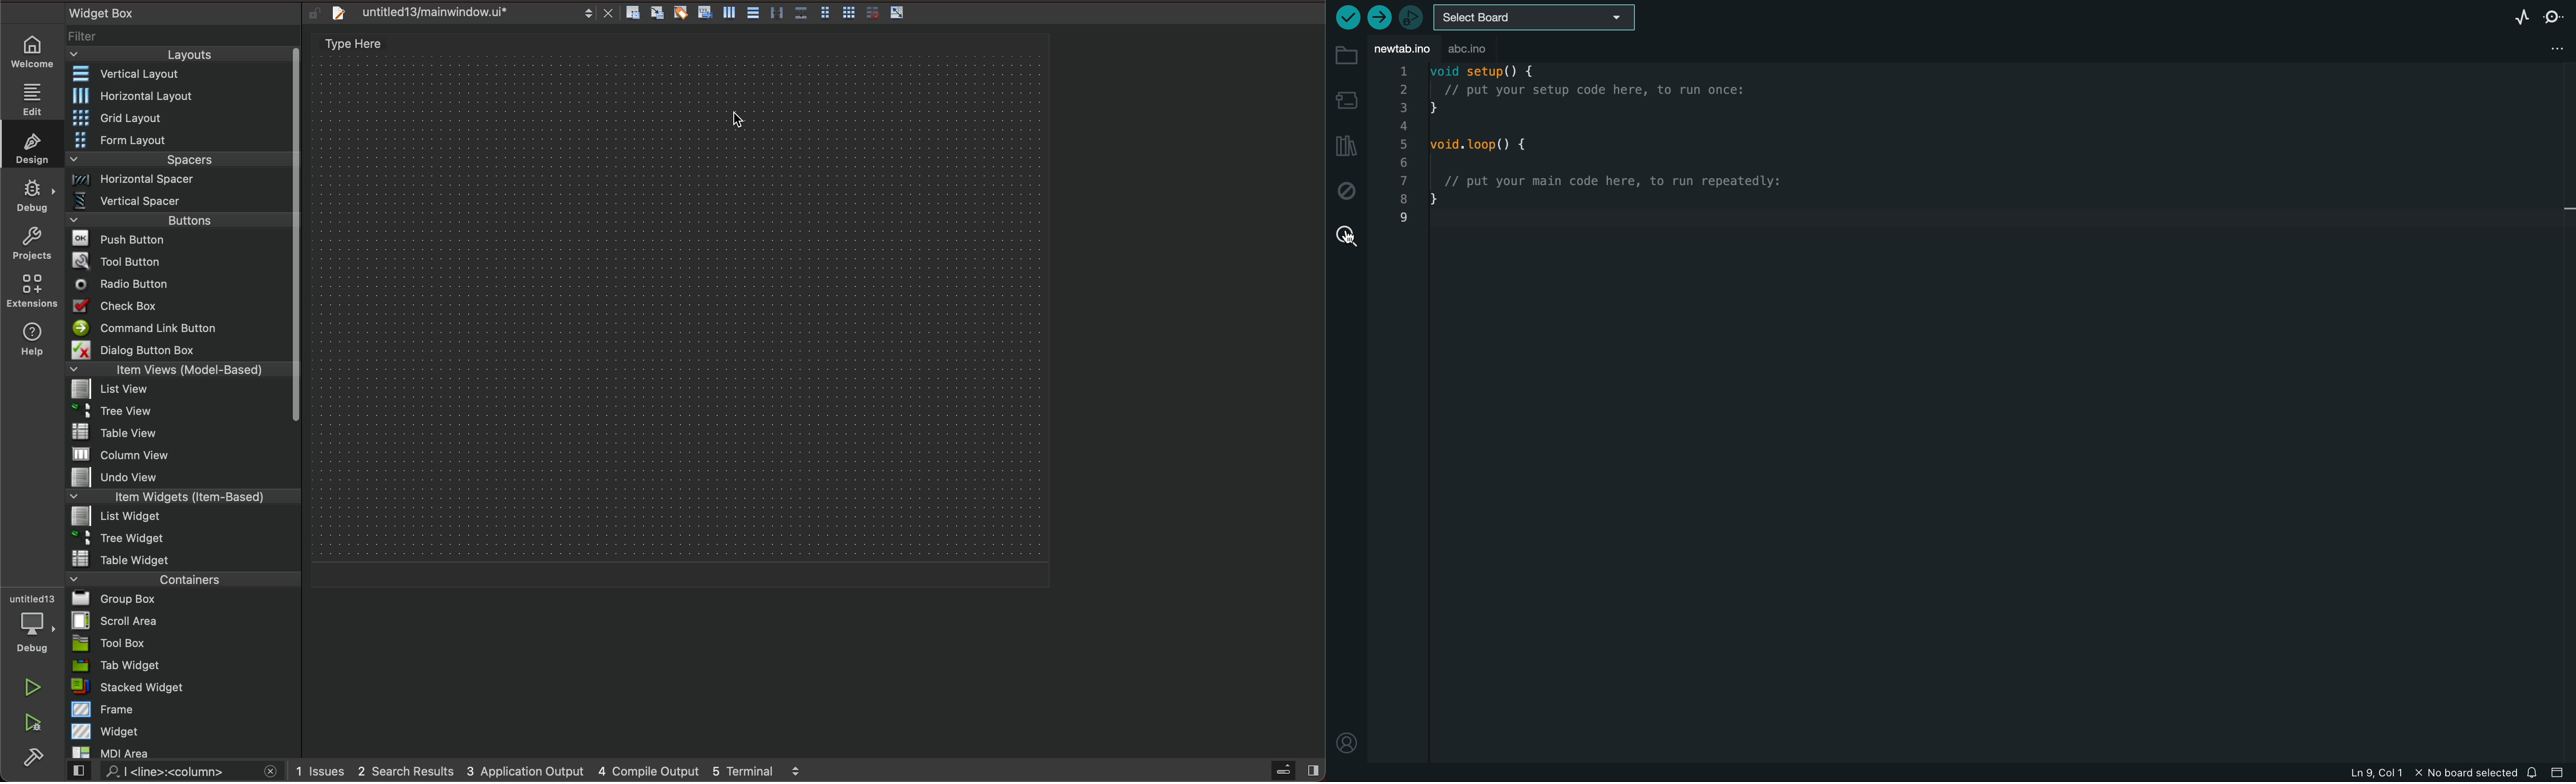  Describe the element at coordinates (34, 687) in the screenshot. I see `` at that location.